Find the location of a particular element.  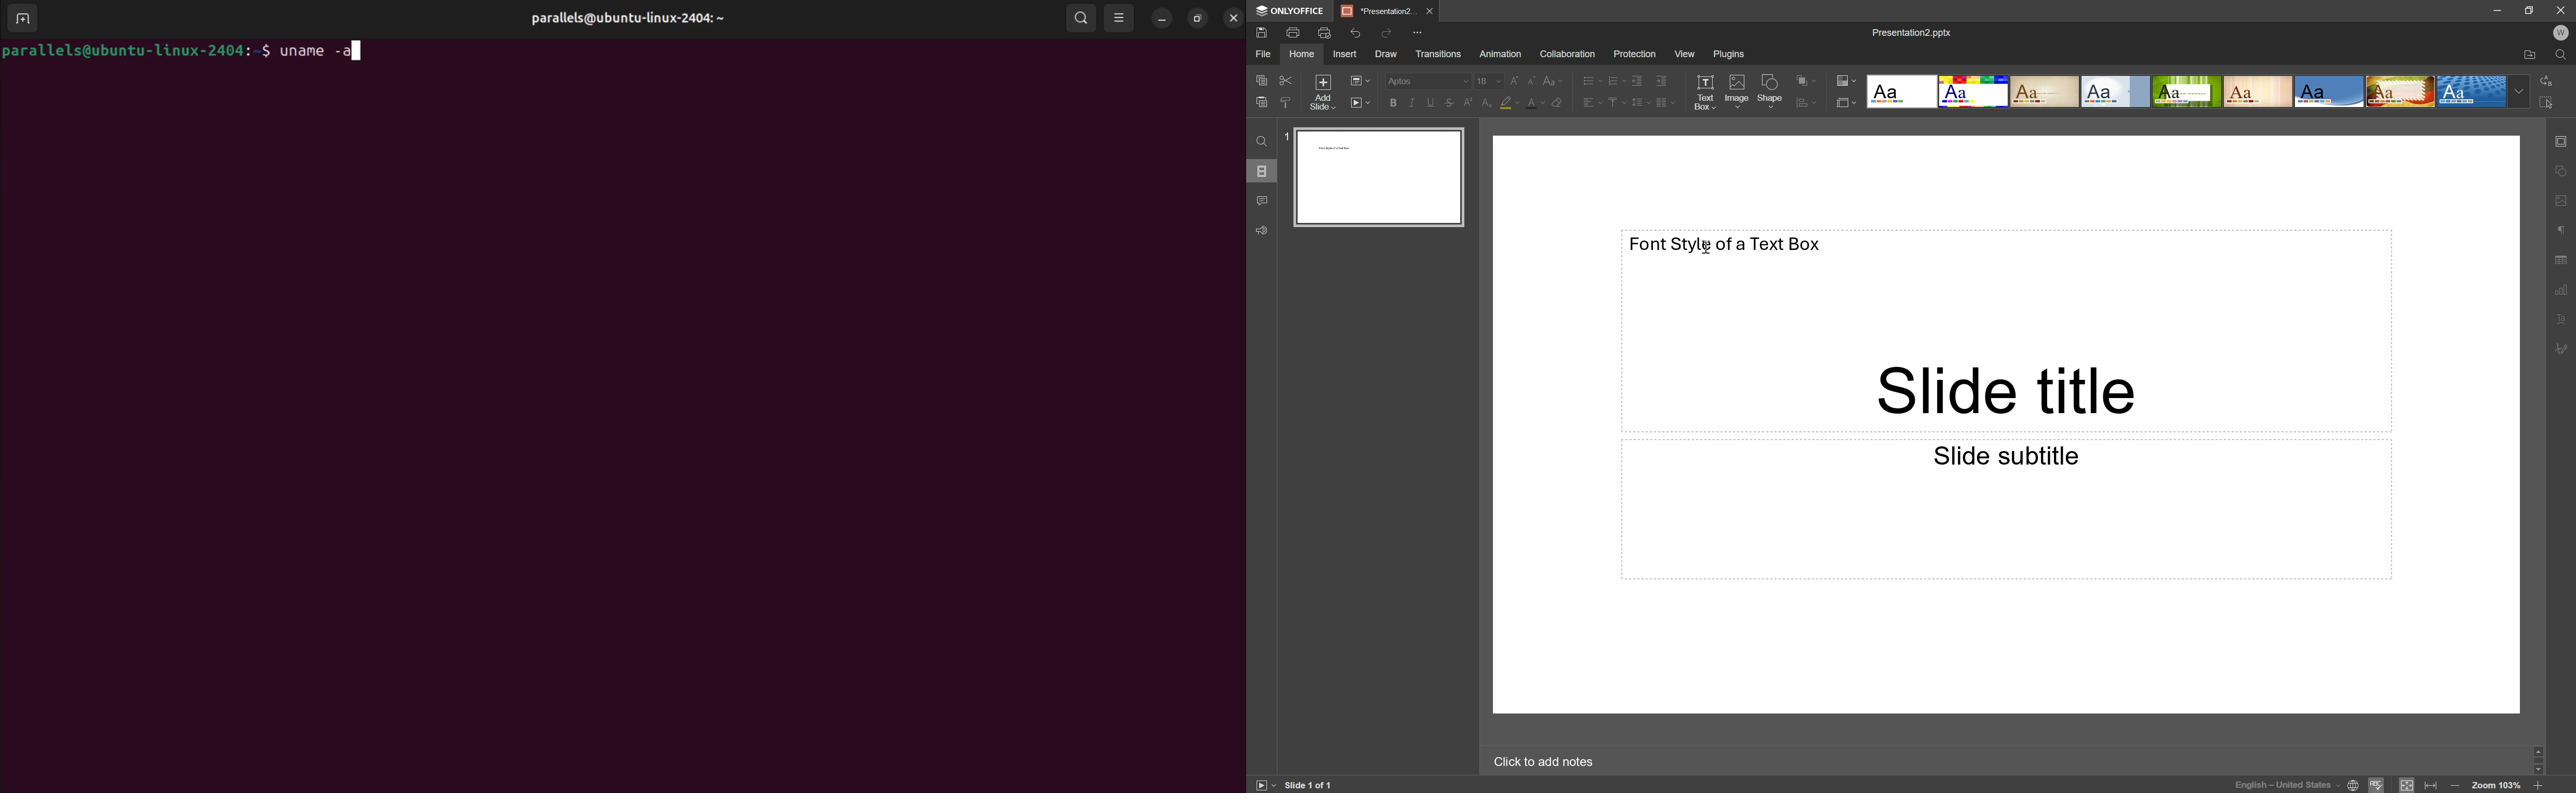

Print file is located at coordinates (1293, 31).